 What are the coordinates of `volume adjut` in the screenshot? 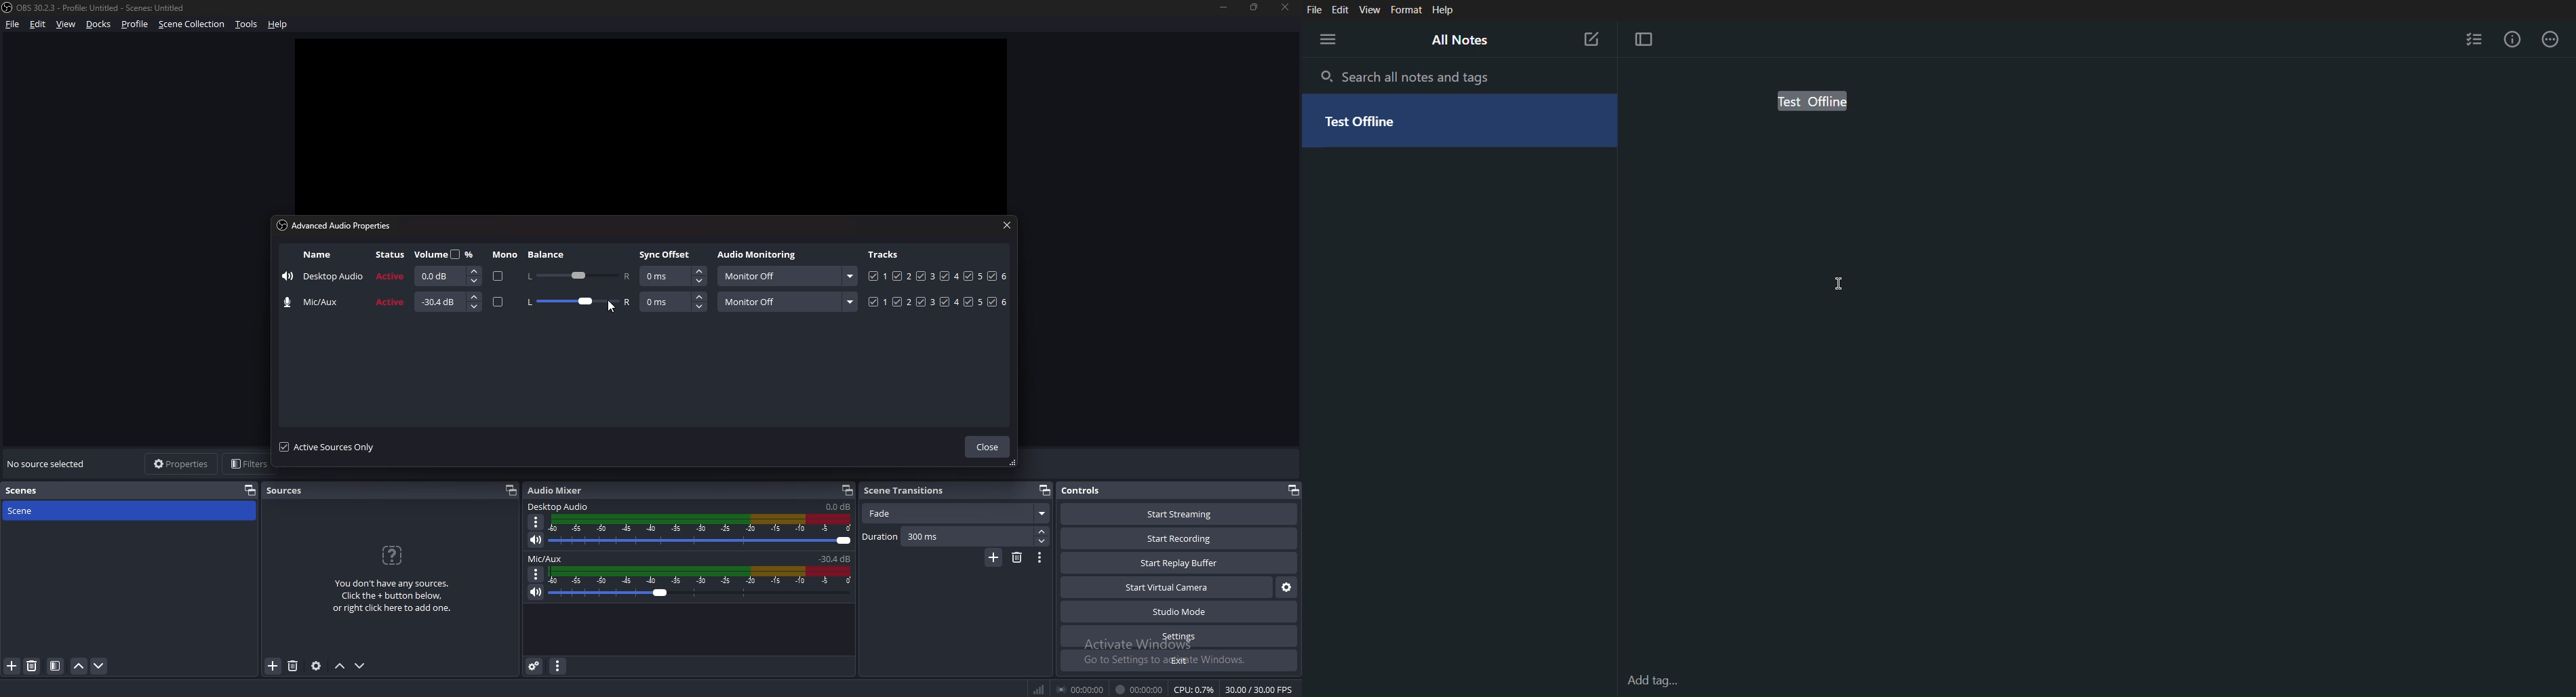 It's located at (446, 275).